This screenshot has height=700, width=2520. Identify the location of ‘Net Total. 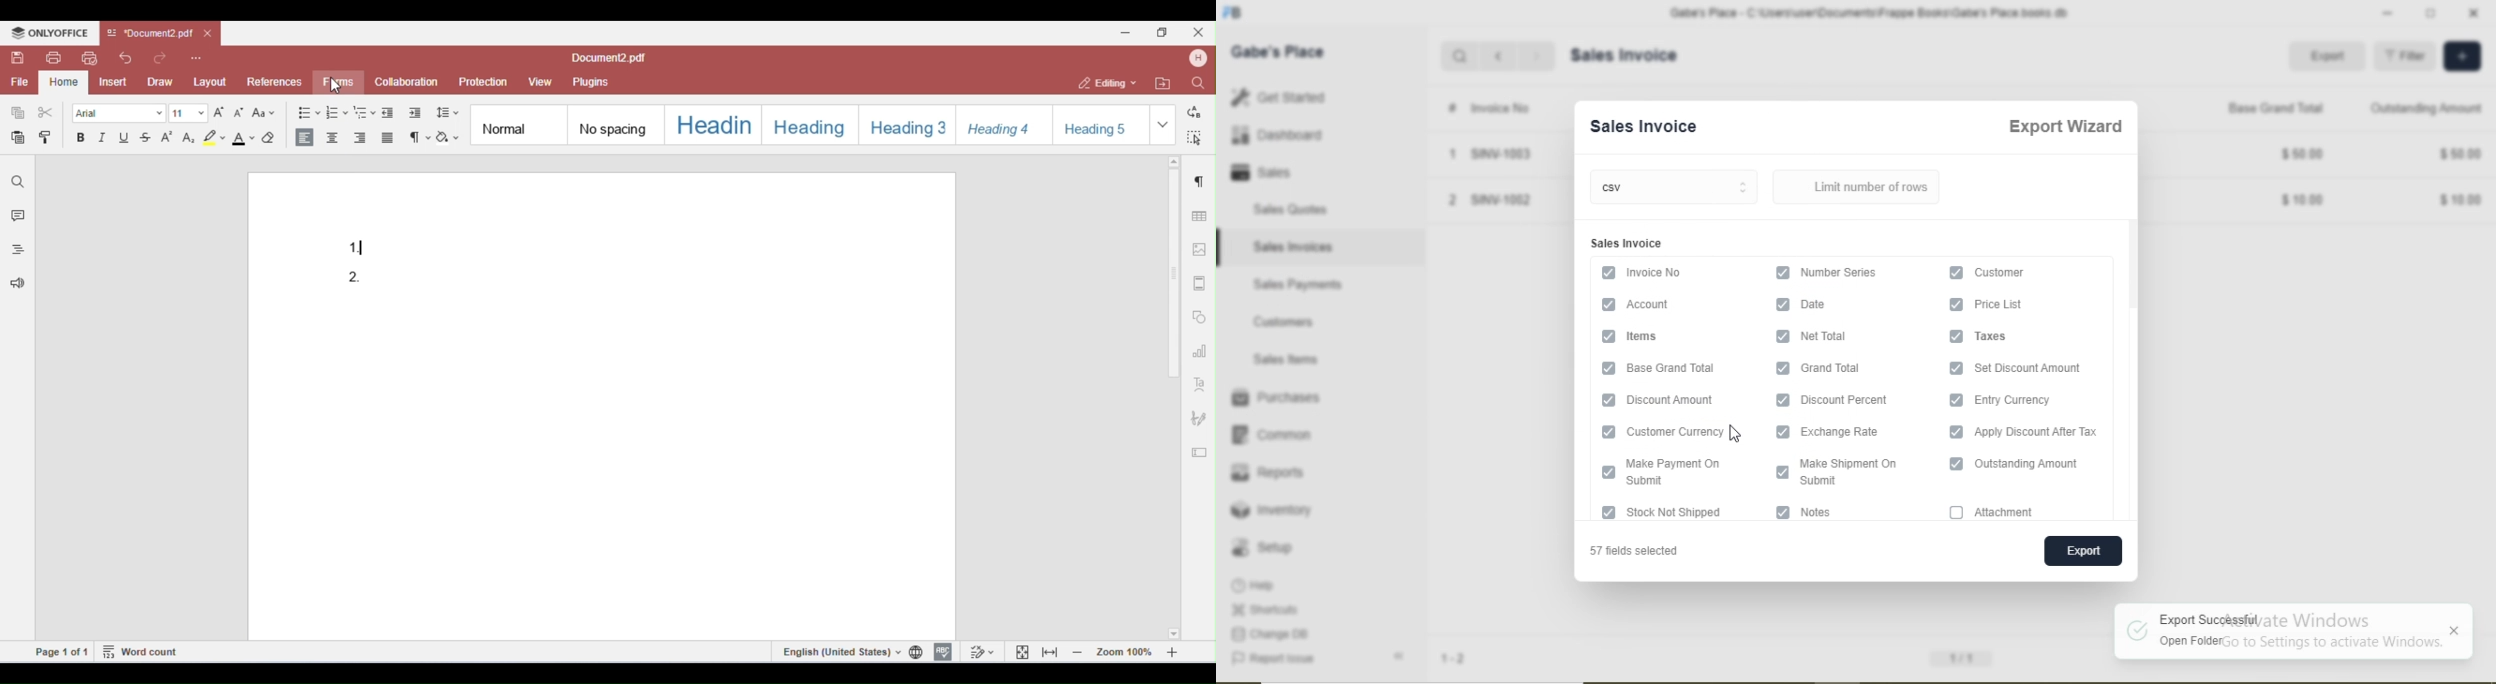
(1838, 336).